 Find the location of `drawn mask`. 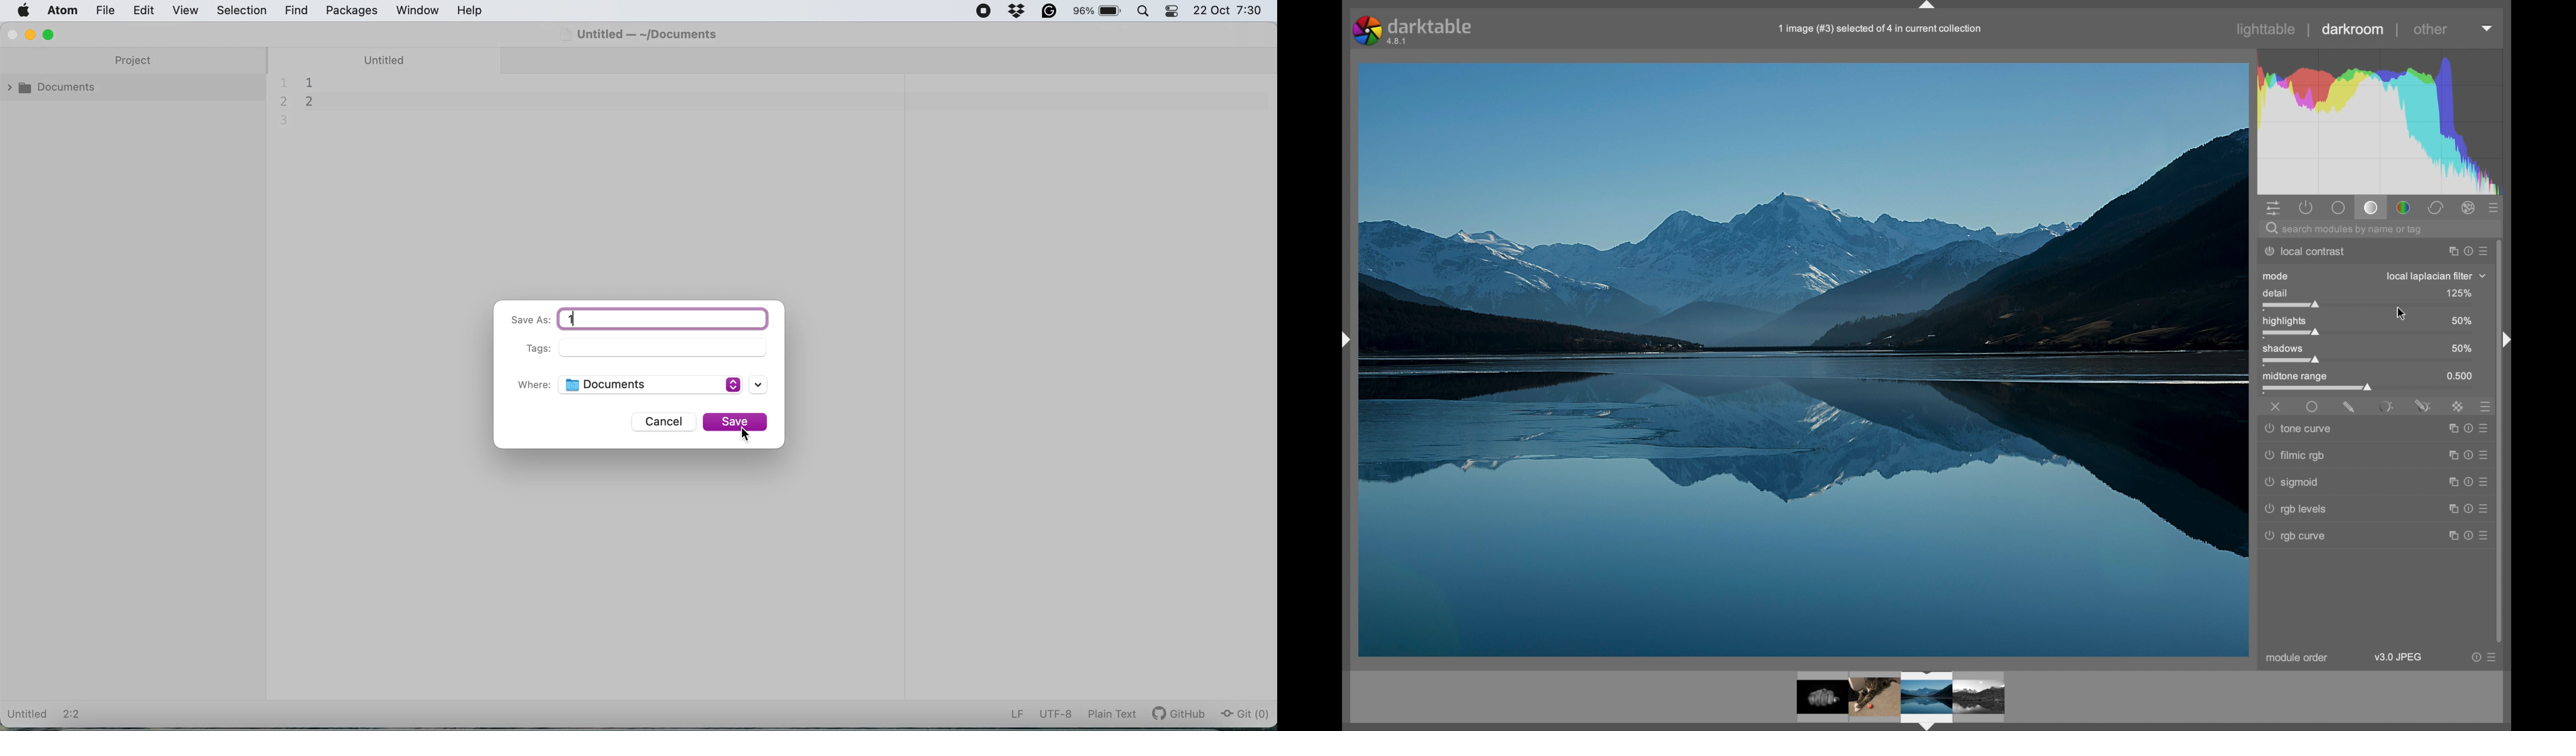

drawn mask is located at coordinates (2349, 407).